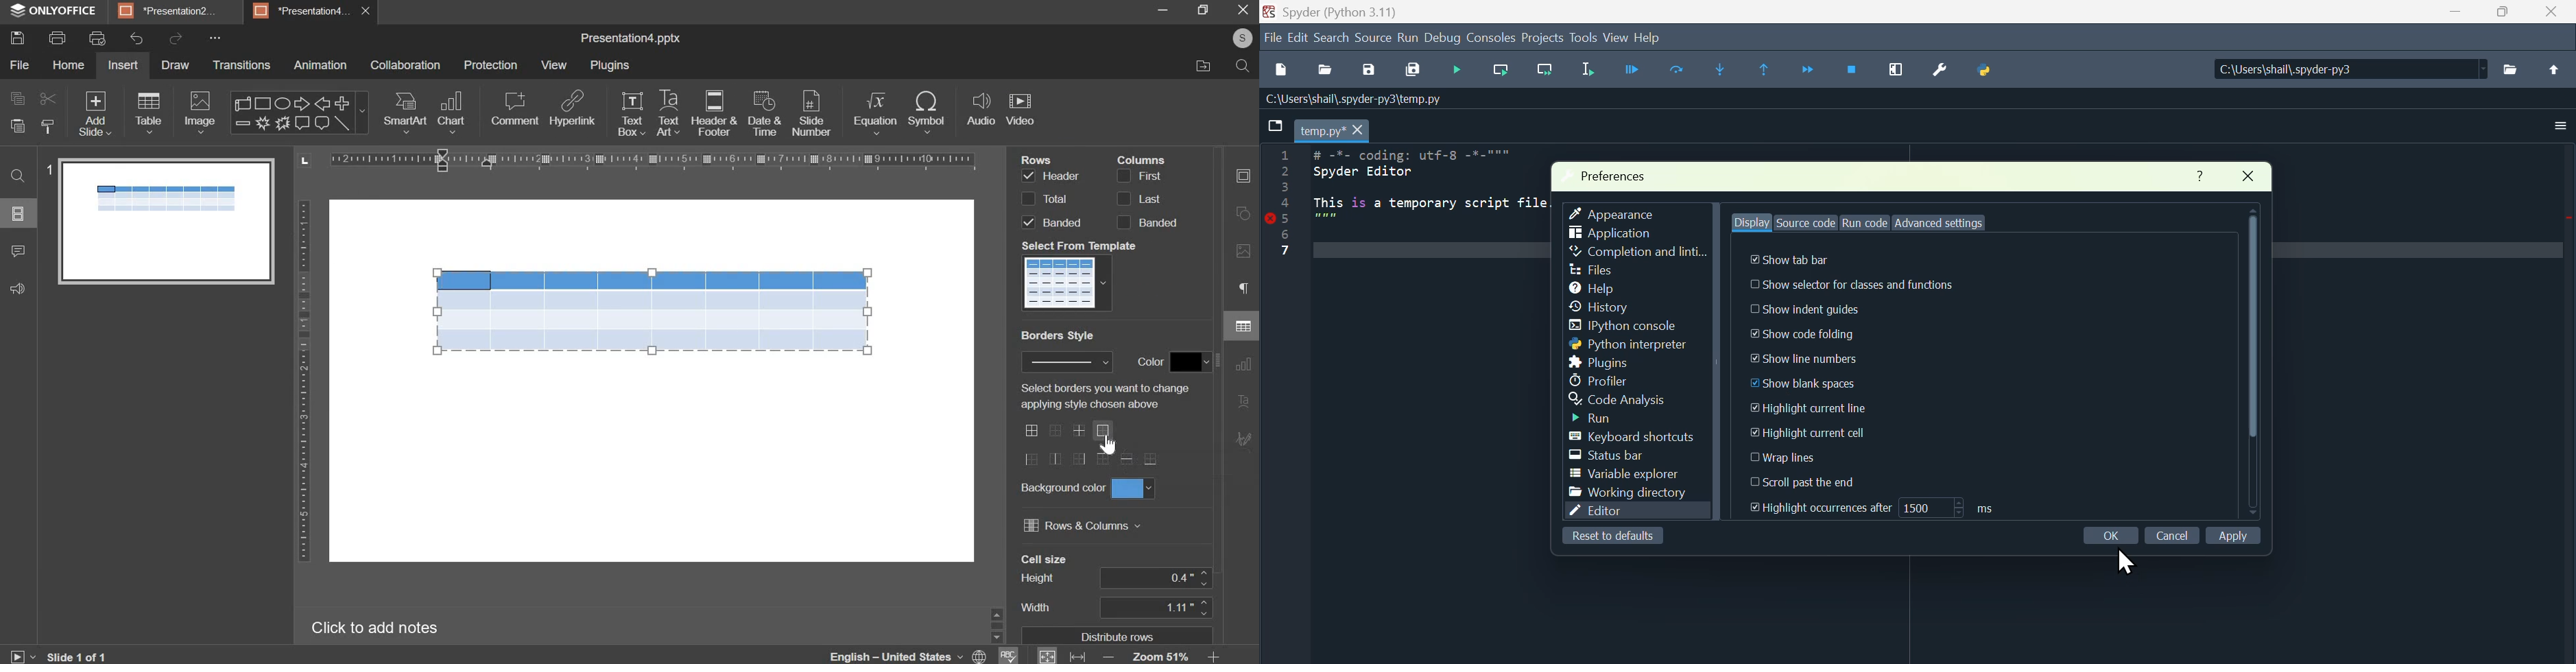 This screenshot has width=2576, height=672. Describe the element at coordinates (815, 113) in the screenshot. I see `slide number` at that location.